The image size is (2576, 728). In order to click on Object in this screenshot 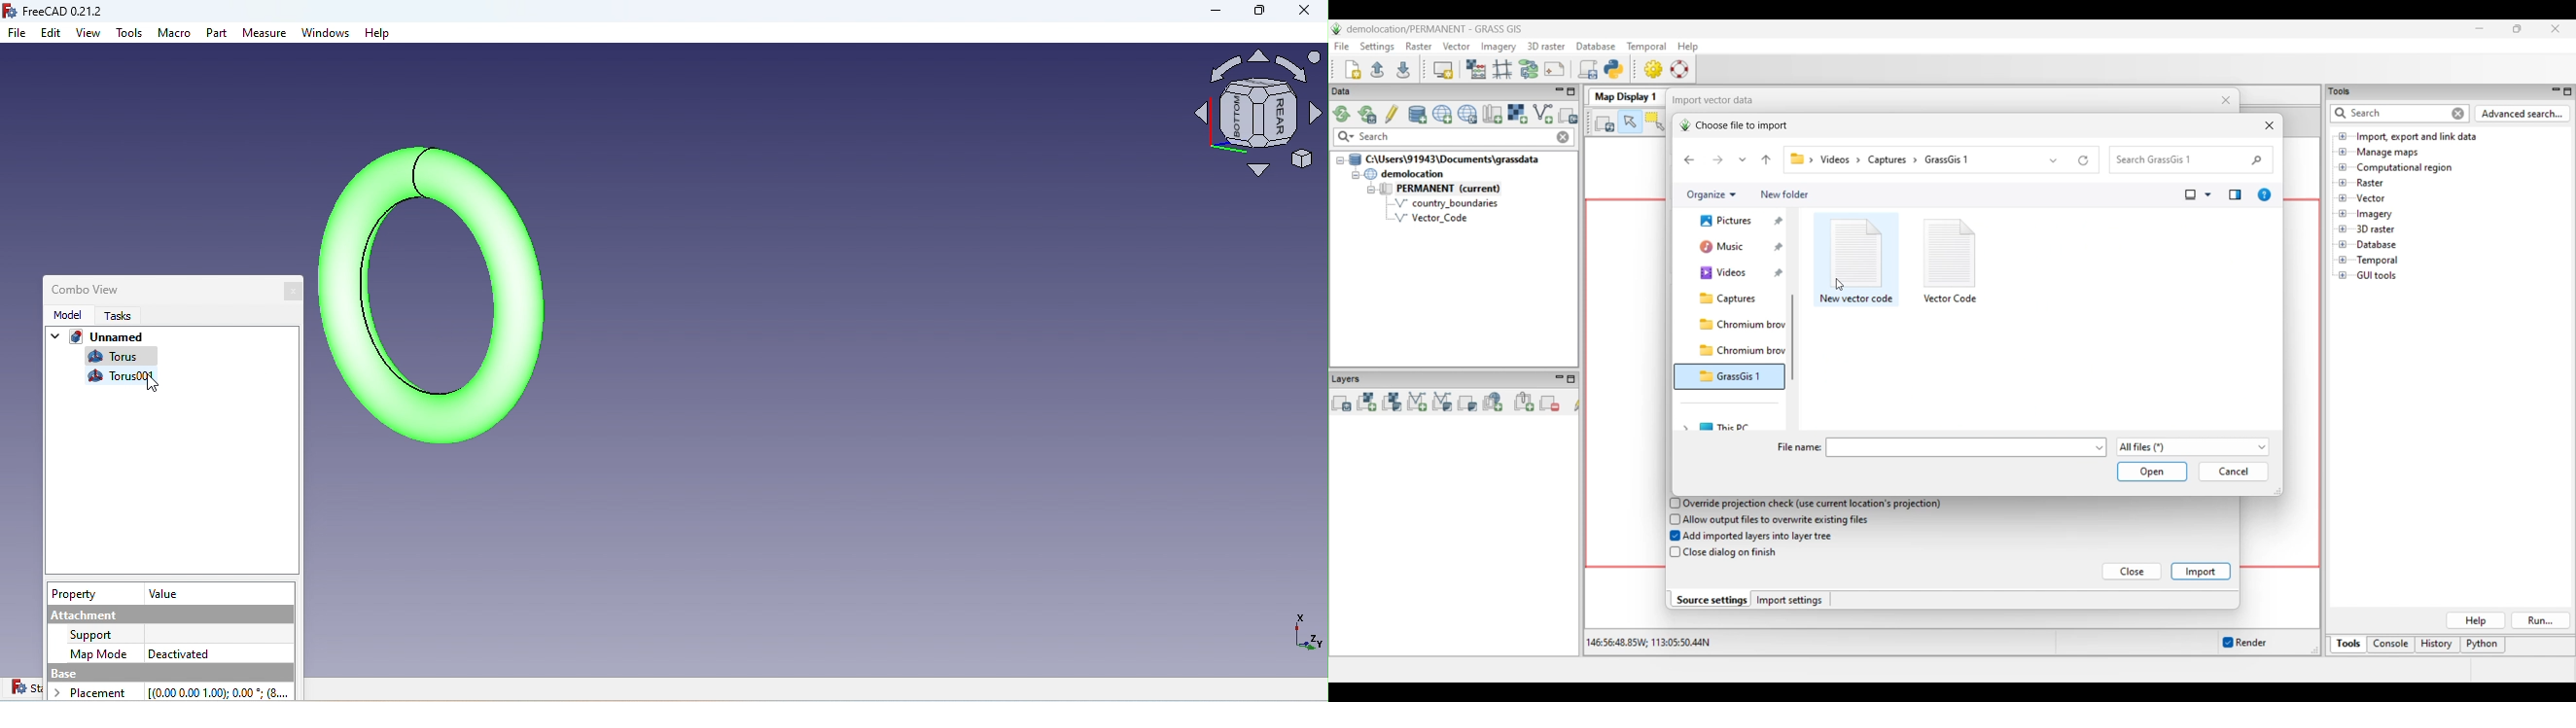, I will do `click(435, 290)`.